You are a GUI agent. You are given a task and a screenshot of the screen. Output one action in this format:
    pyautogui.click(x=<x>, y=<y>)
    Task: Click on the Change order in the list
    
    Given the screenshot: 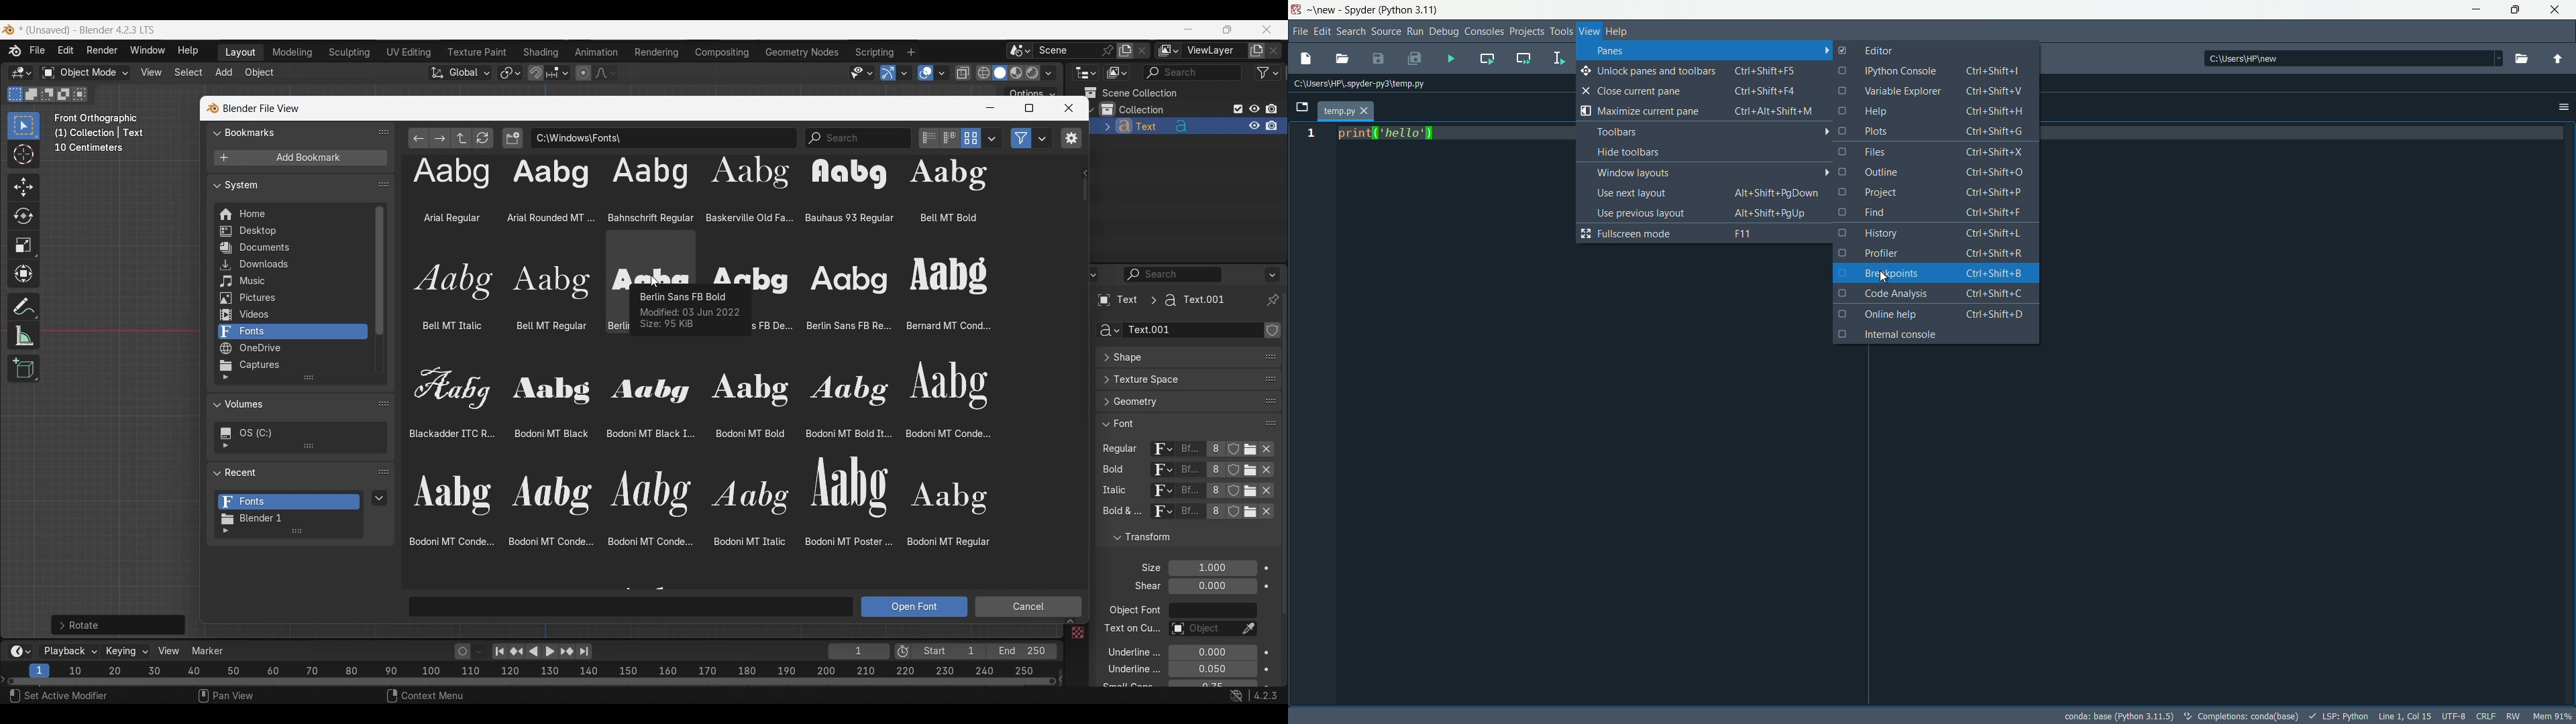 What is the action you would take?
    pyautogui.click(x=1271, y=532)
    